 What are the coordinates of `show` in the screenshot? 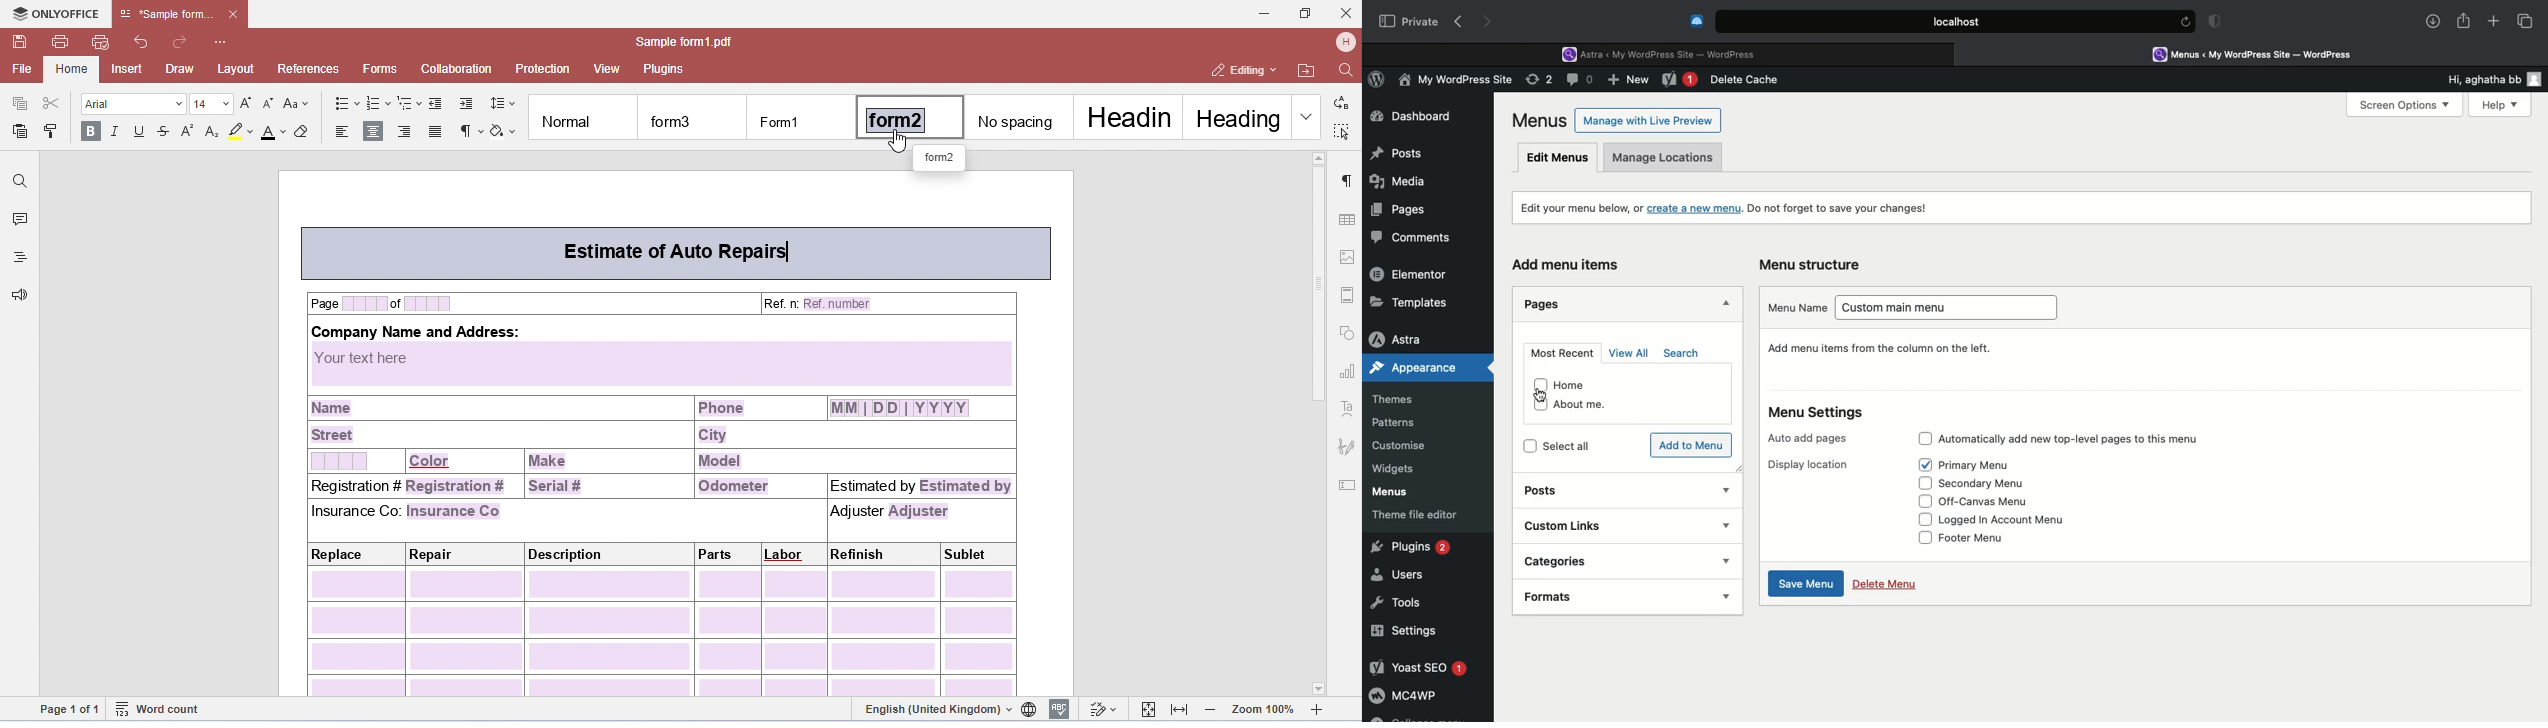 It's located at (1725, 561).